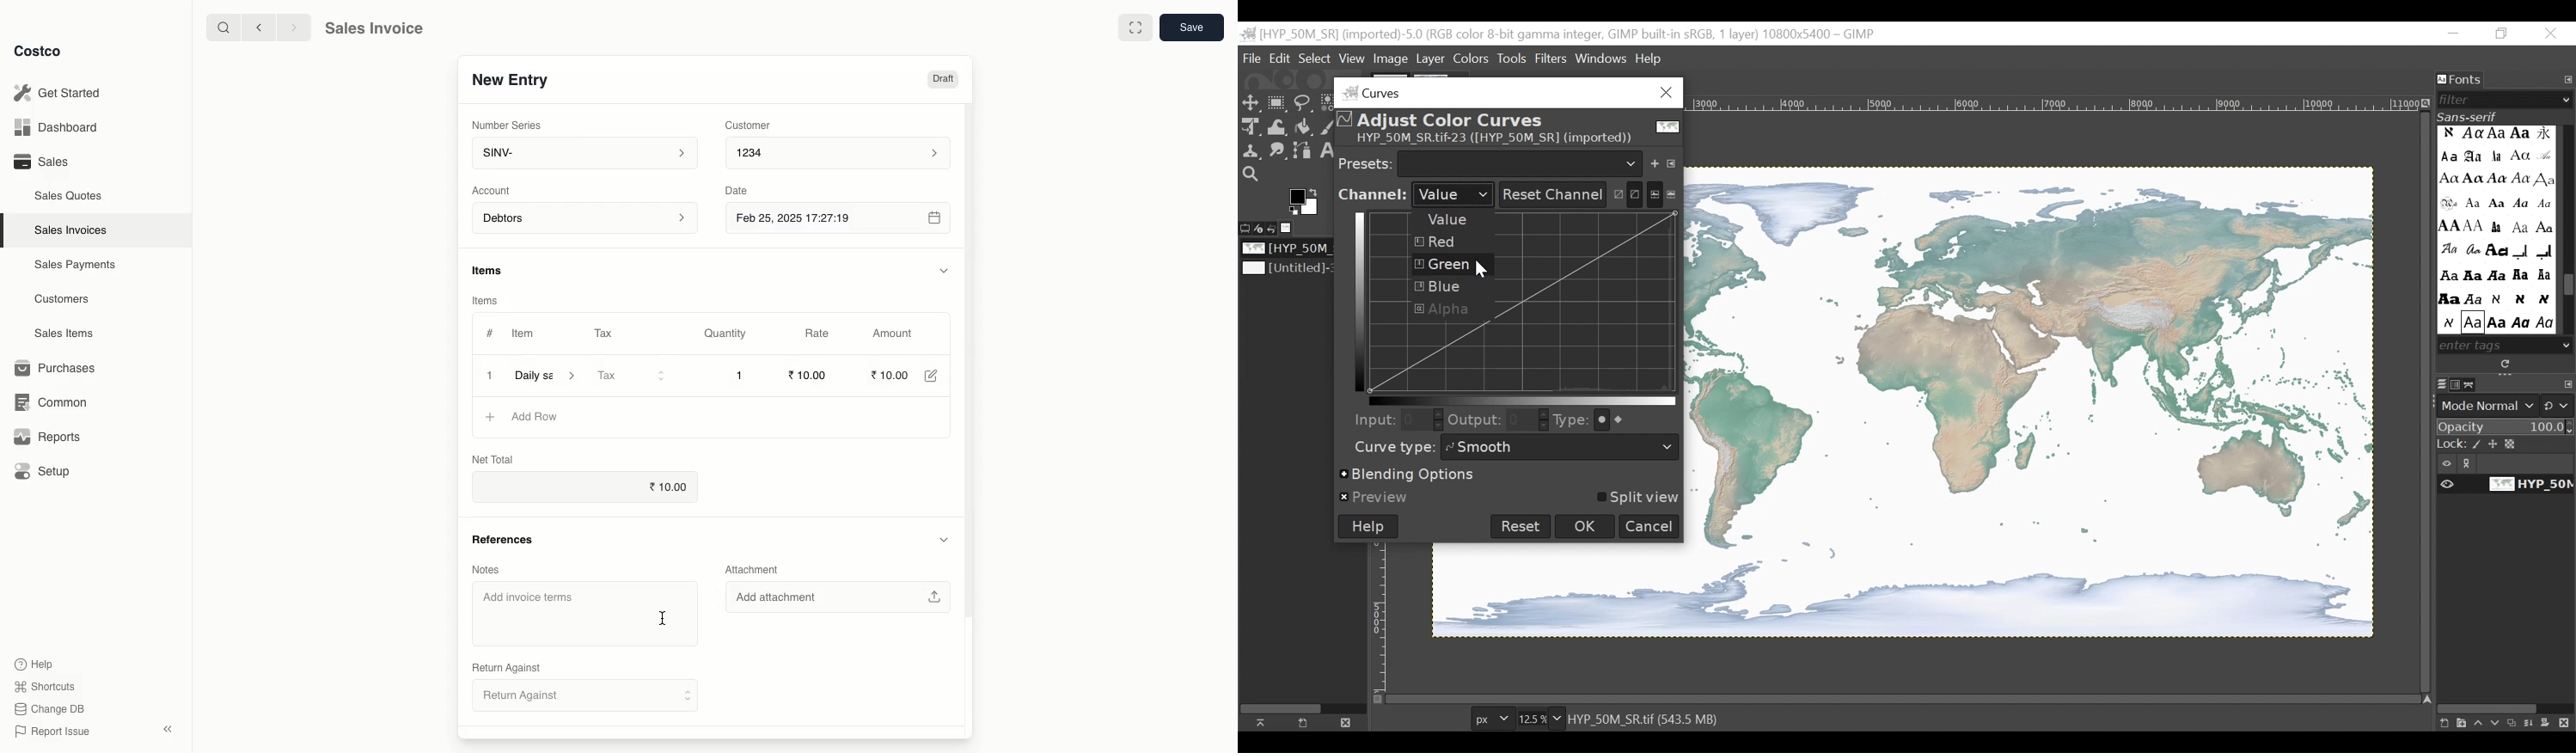  What do you see at coordinates (59, 369) in the screenshot?
I see `1 Purchases` at bounding box center [59, 369].